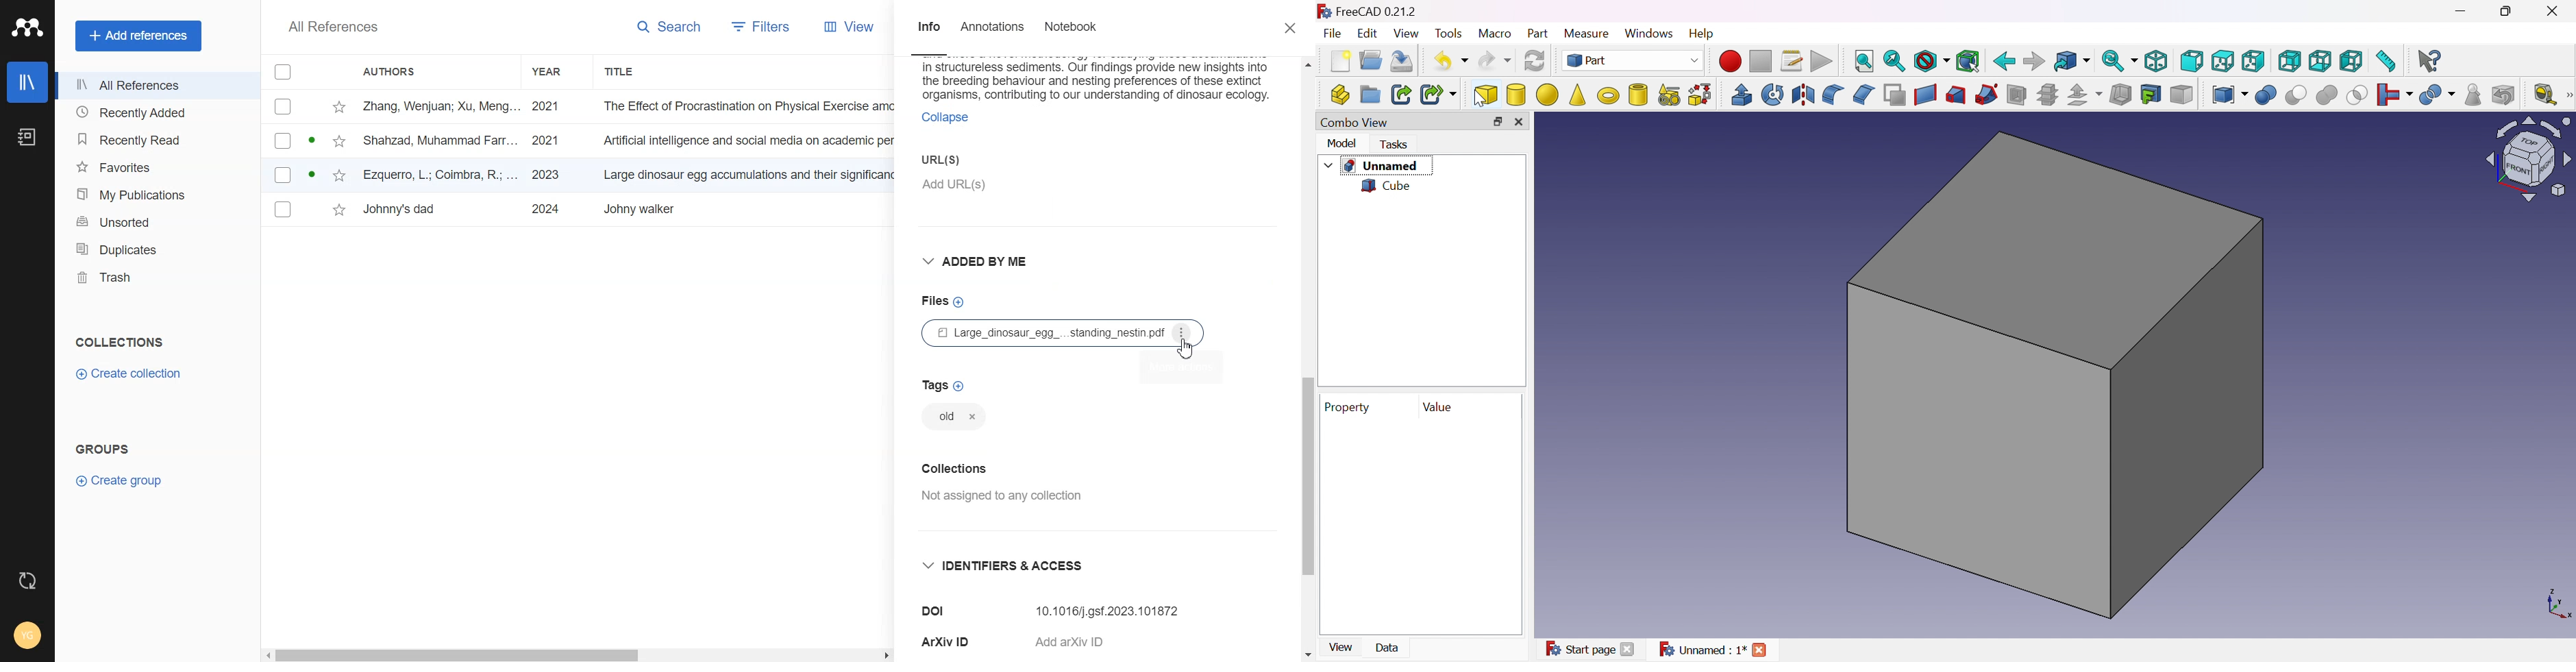  Describe the element at coordinates (1097, 79) in the screenshot. I see `Abstract of large dinosaur egg accumulations and their significance for understanding nesting behaviour` at that location.